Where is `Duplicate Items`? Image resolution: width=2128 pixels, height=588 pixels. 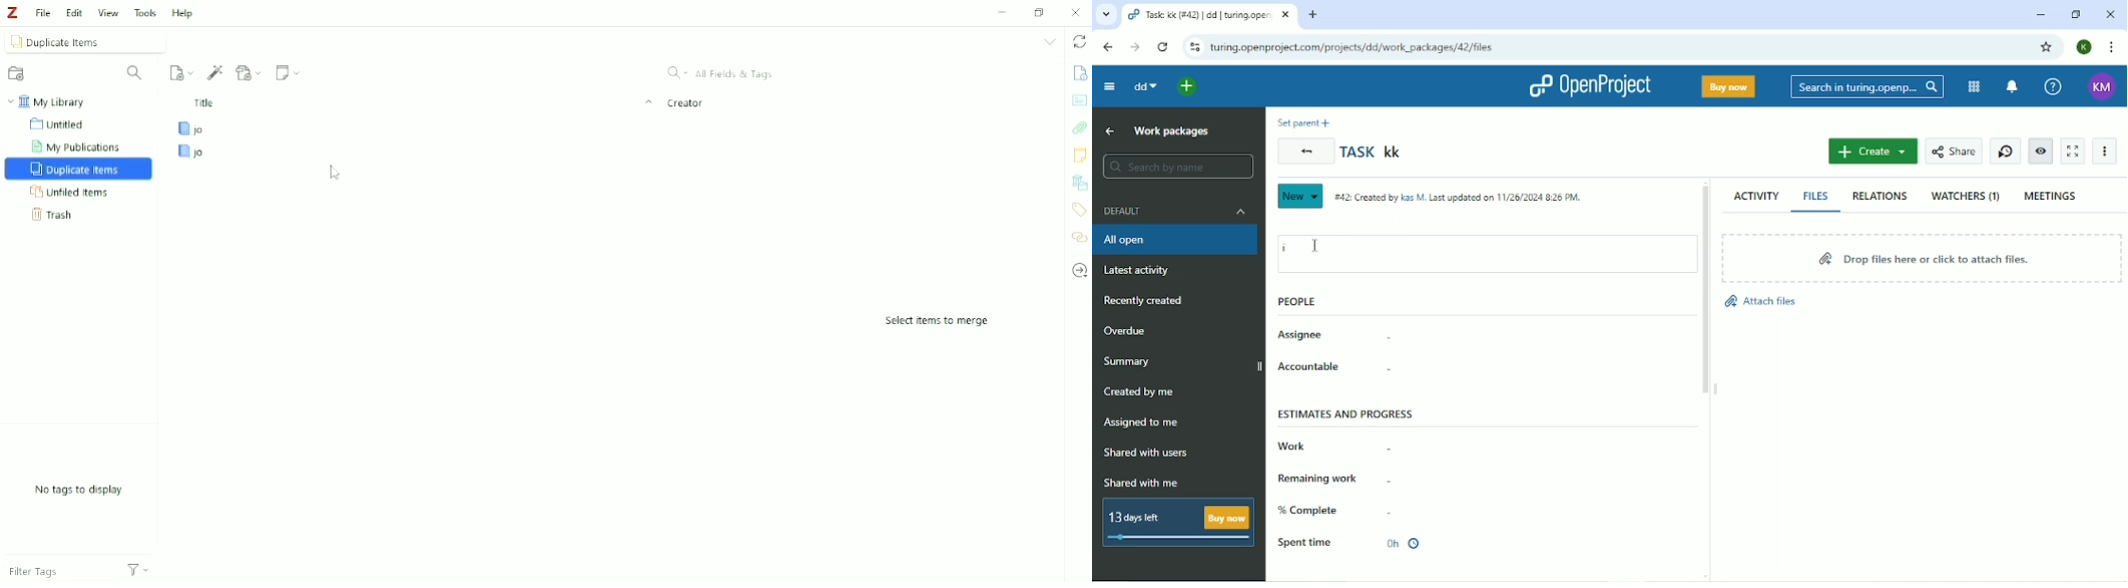 Duplicate Items is located at coordinates (76, 169).